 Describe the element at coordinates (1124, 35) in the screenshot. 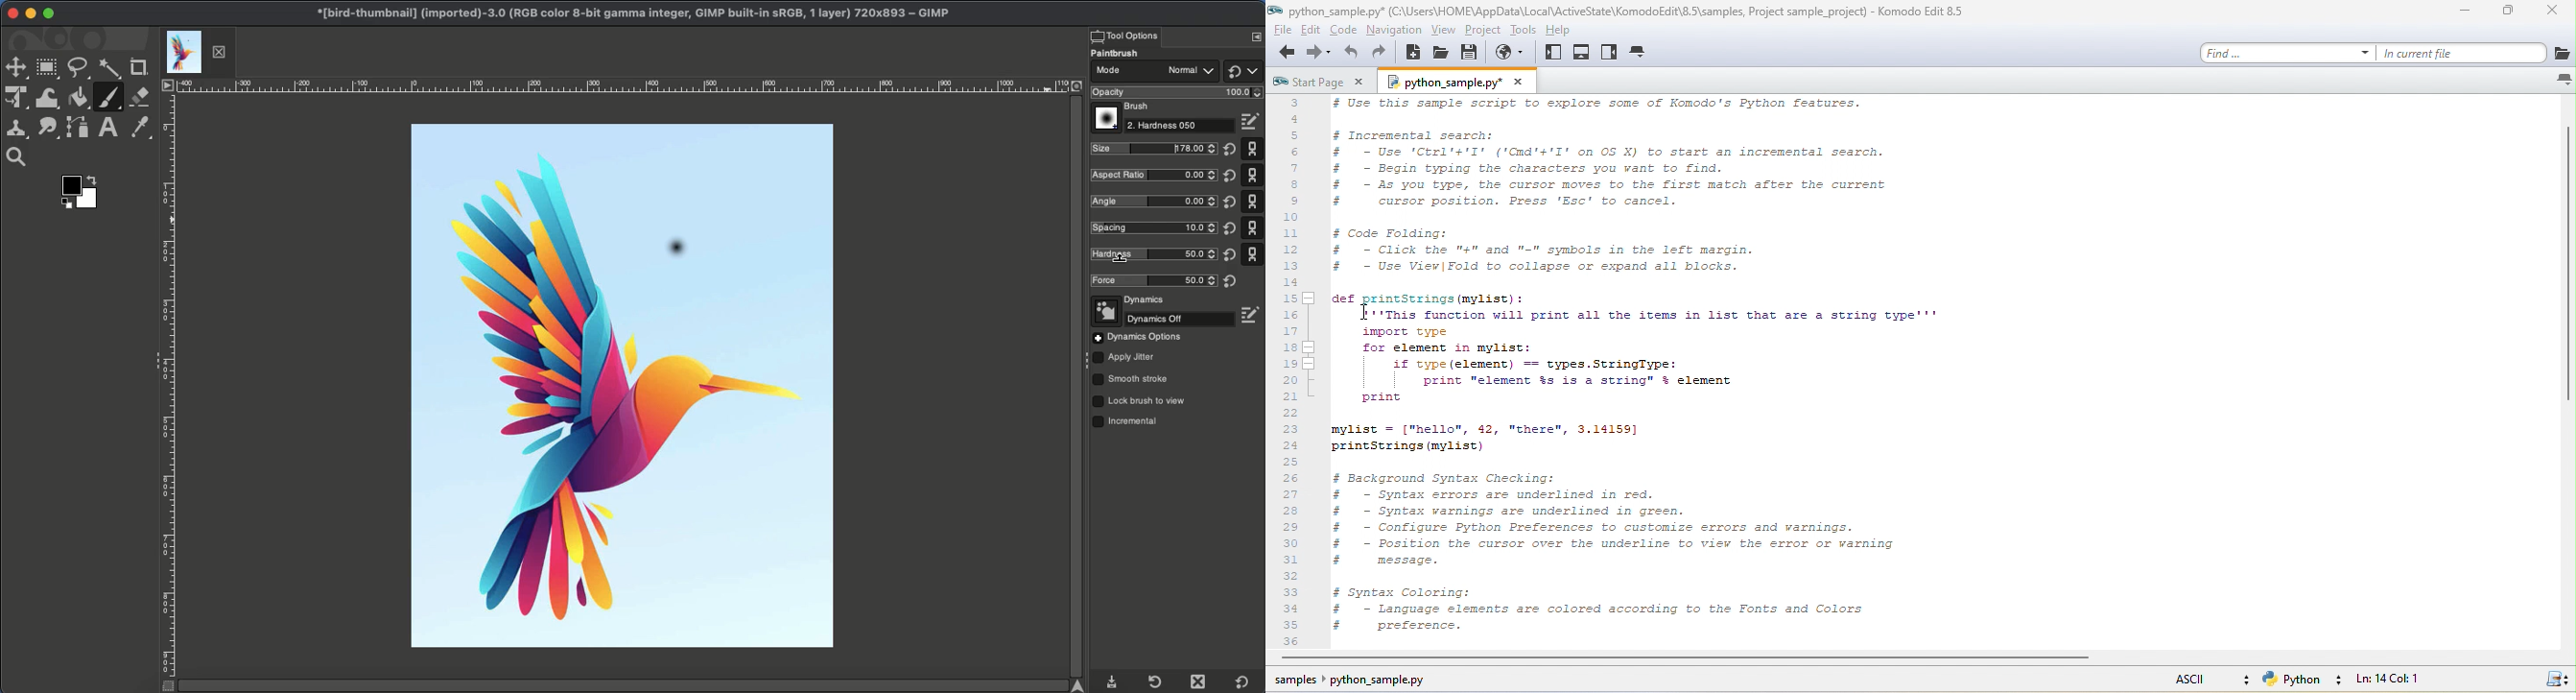

I see `Tool options` at that location.